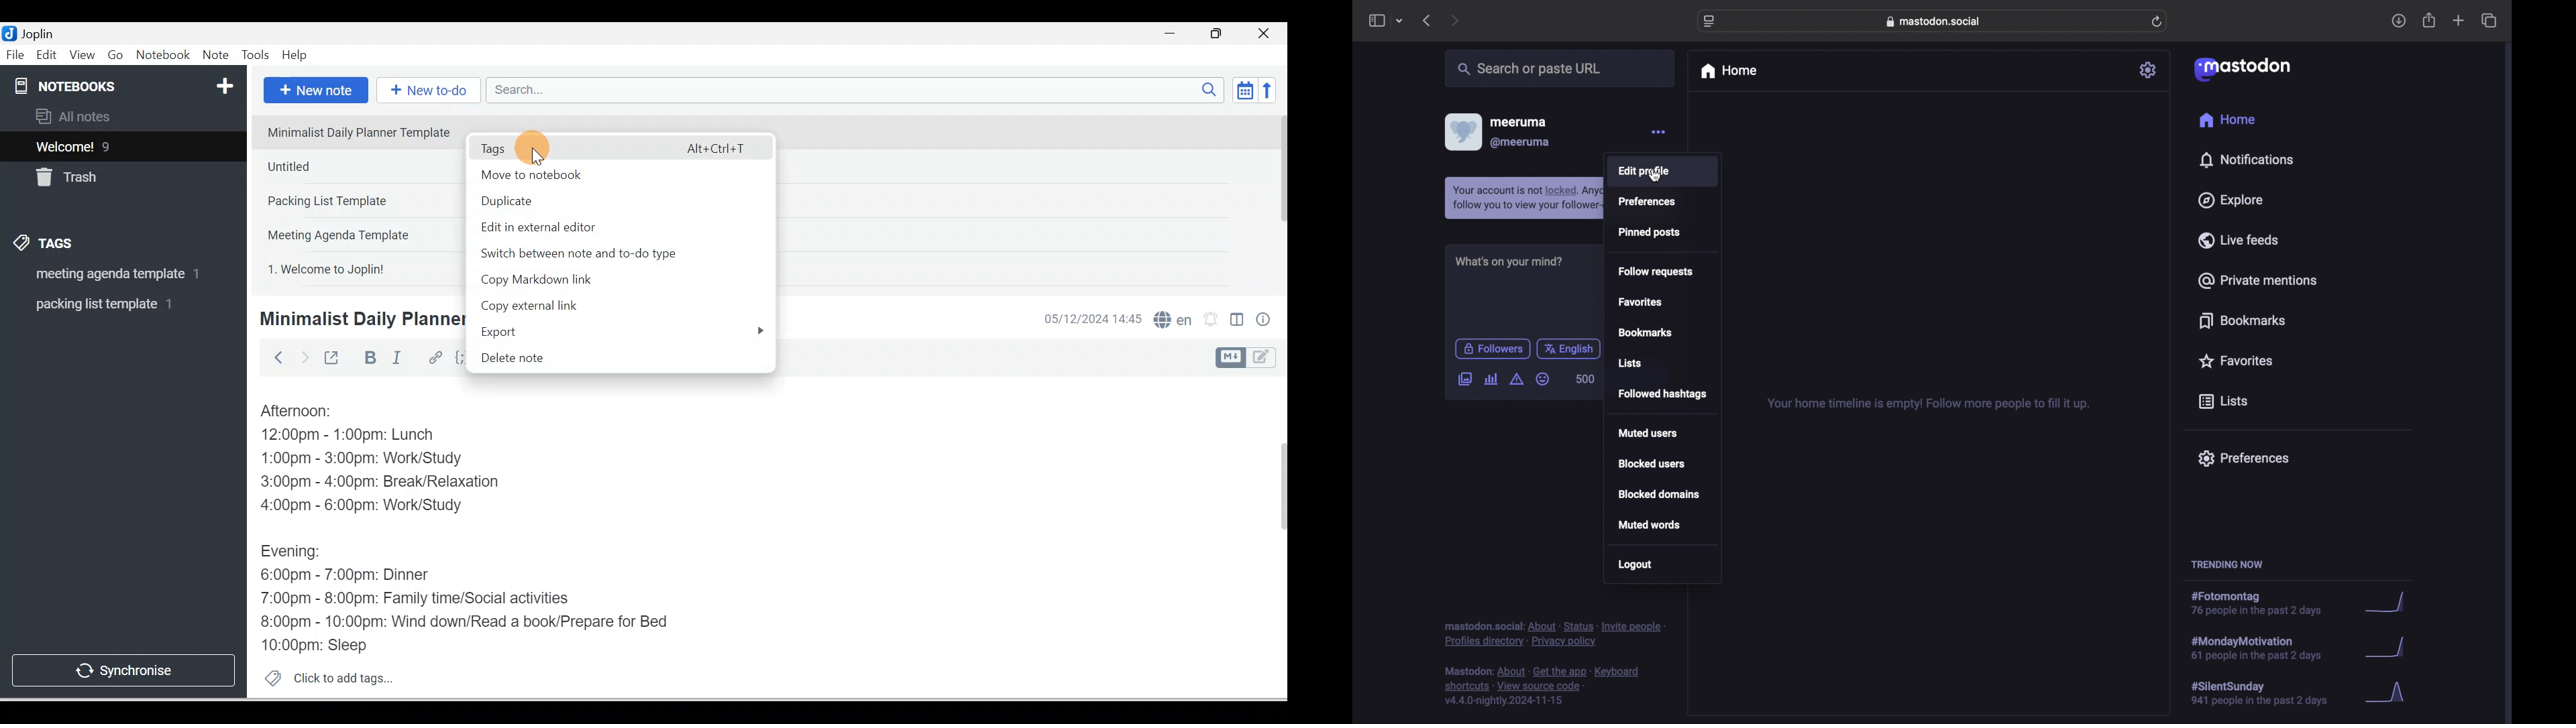 Image resolution: width=2576 pixels, height=728 pixels. Describe the element at coordinates (105, 275) in the screenshot. I see `Tag 1` at that location.